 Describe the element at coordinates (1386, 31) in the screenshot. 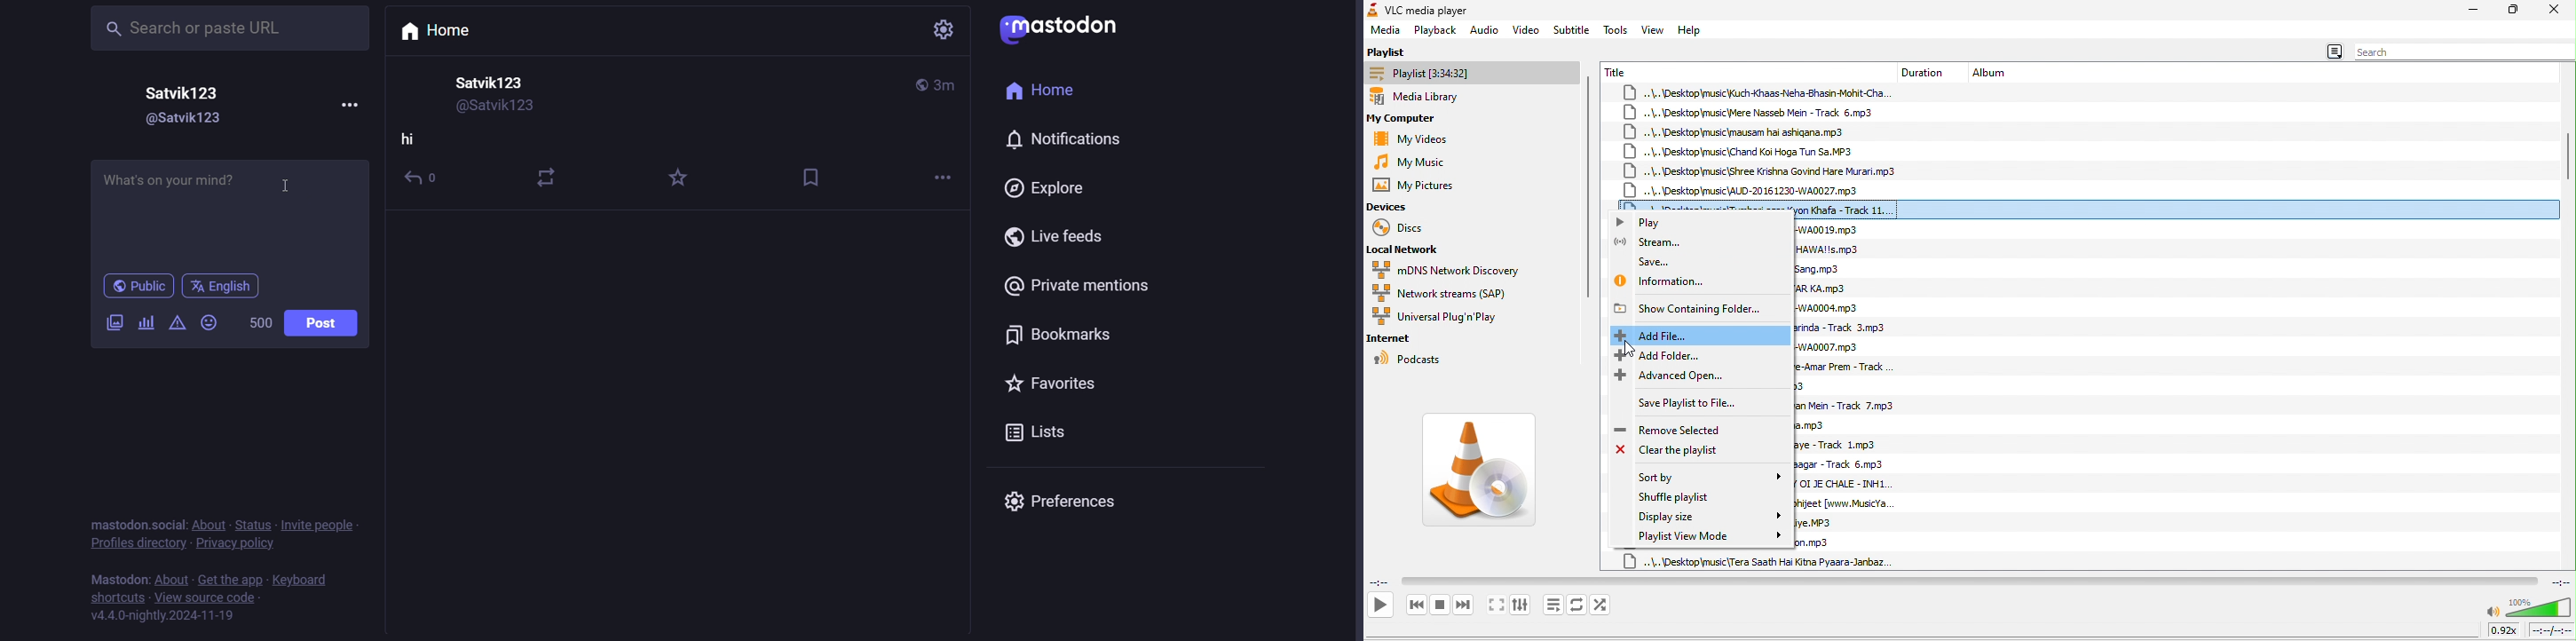

I see `media` at that location.